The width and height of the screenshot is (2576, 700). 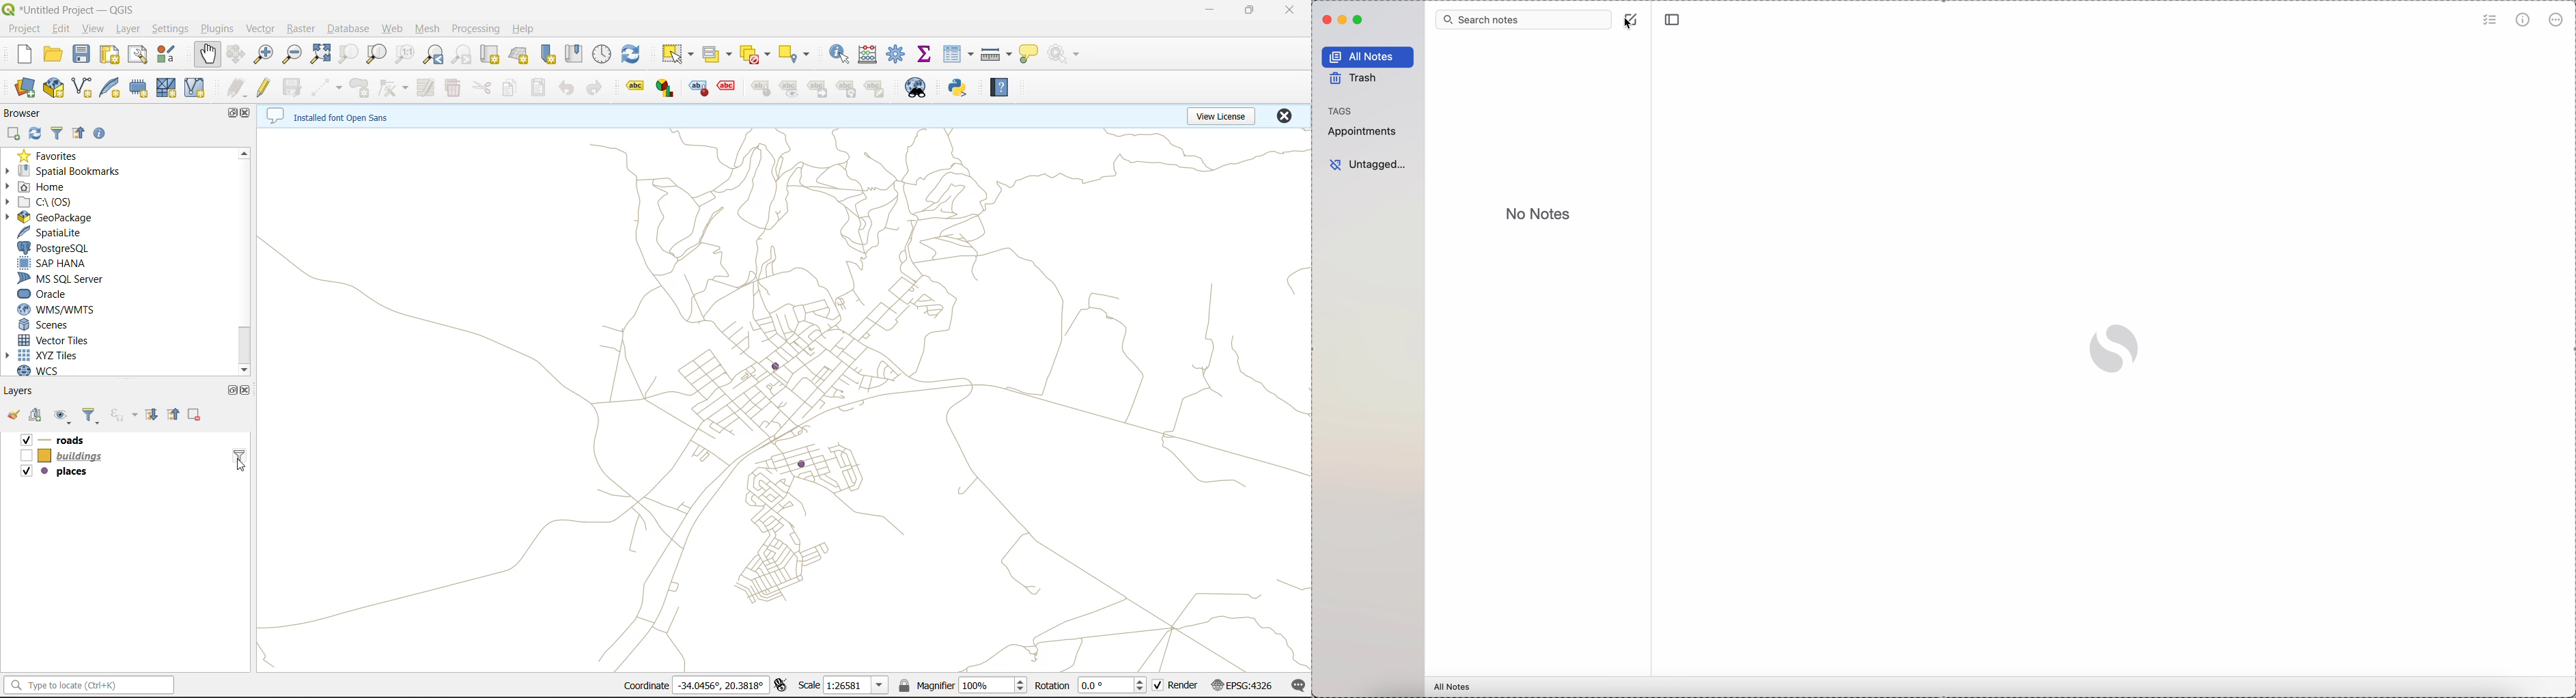 What do you see at coordinates (64, 29) in the screenshot?
I see `edit` at bounding box center [64, 29].